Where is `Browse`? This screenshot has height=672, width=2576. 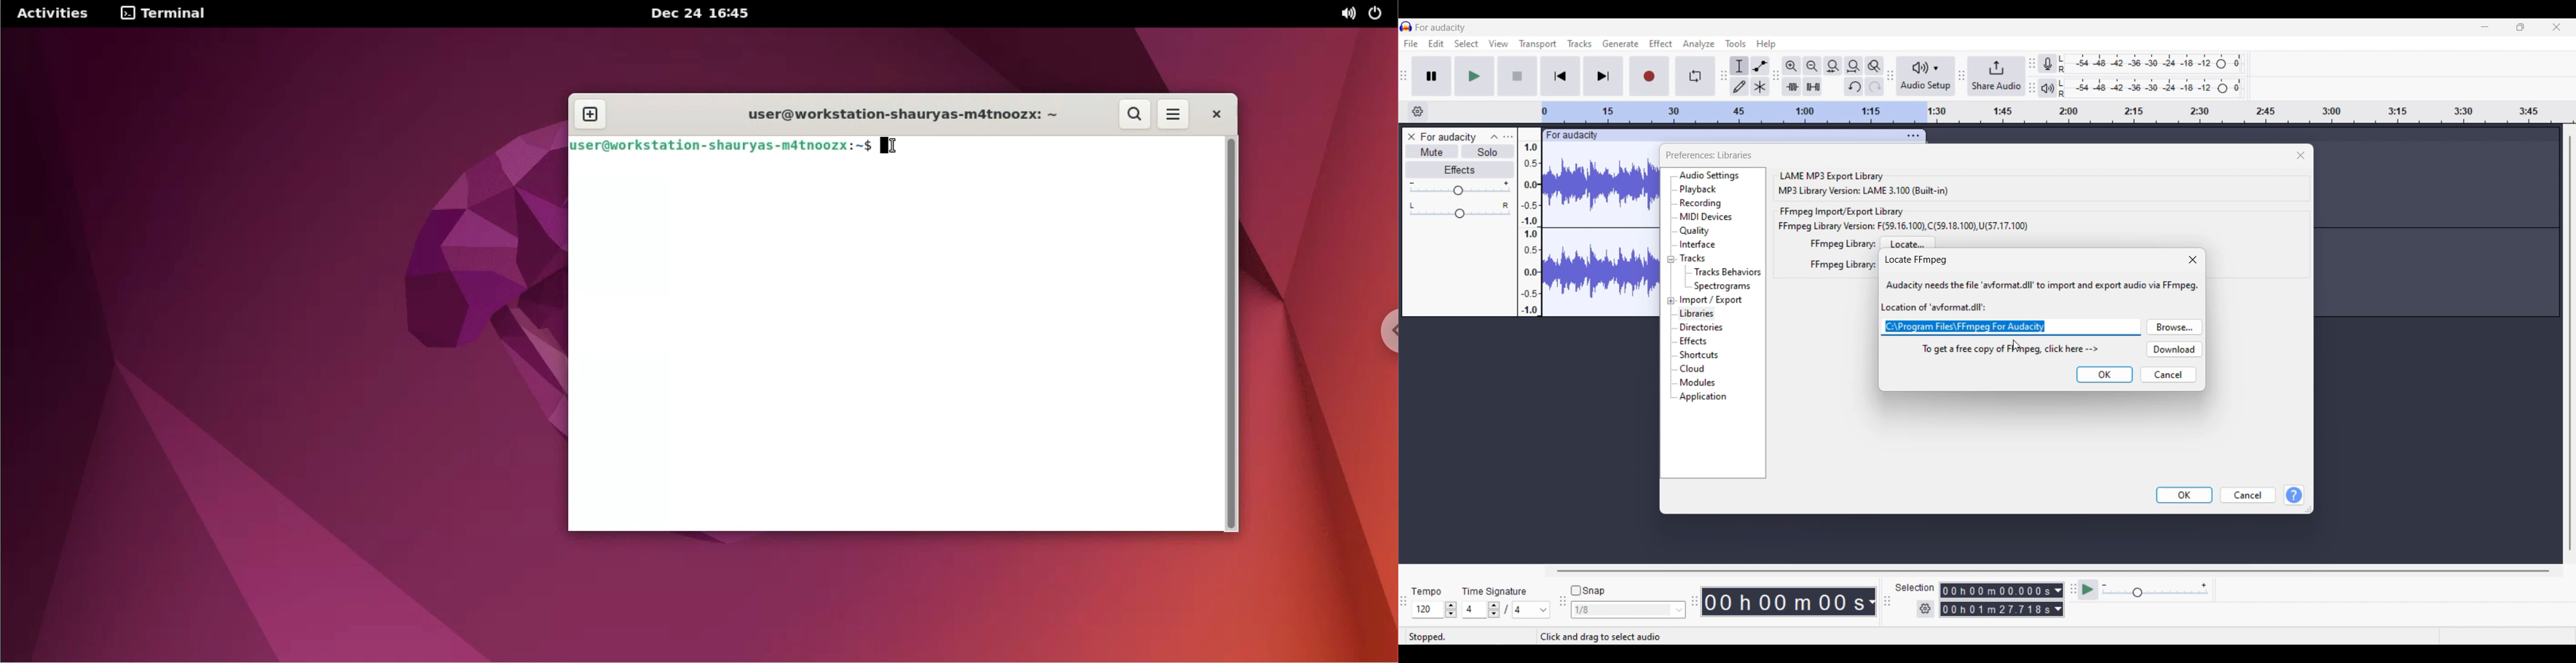
Browse is located at coordinates (2174, 327).